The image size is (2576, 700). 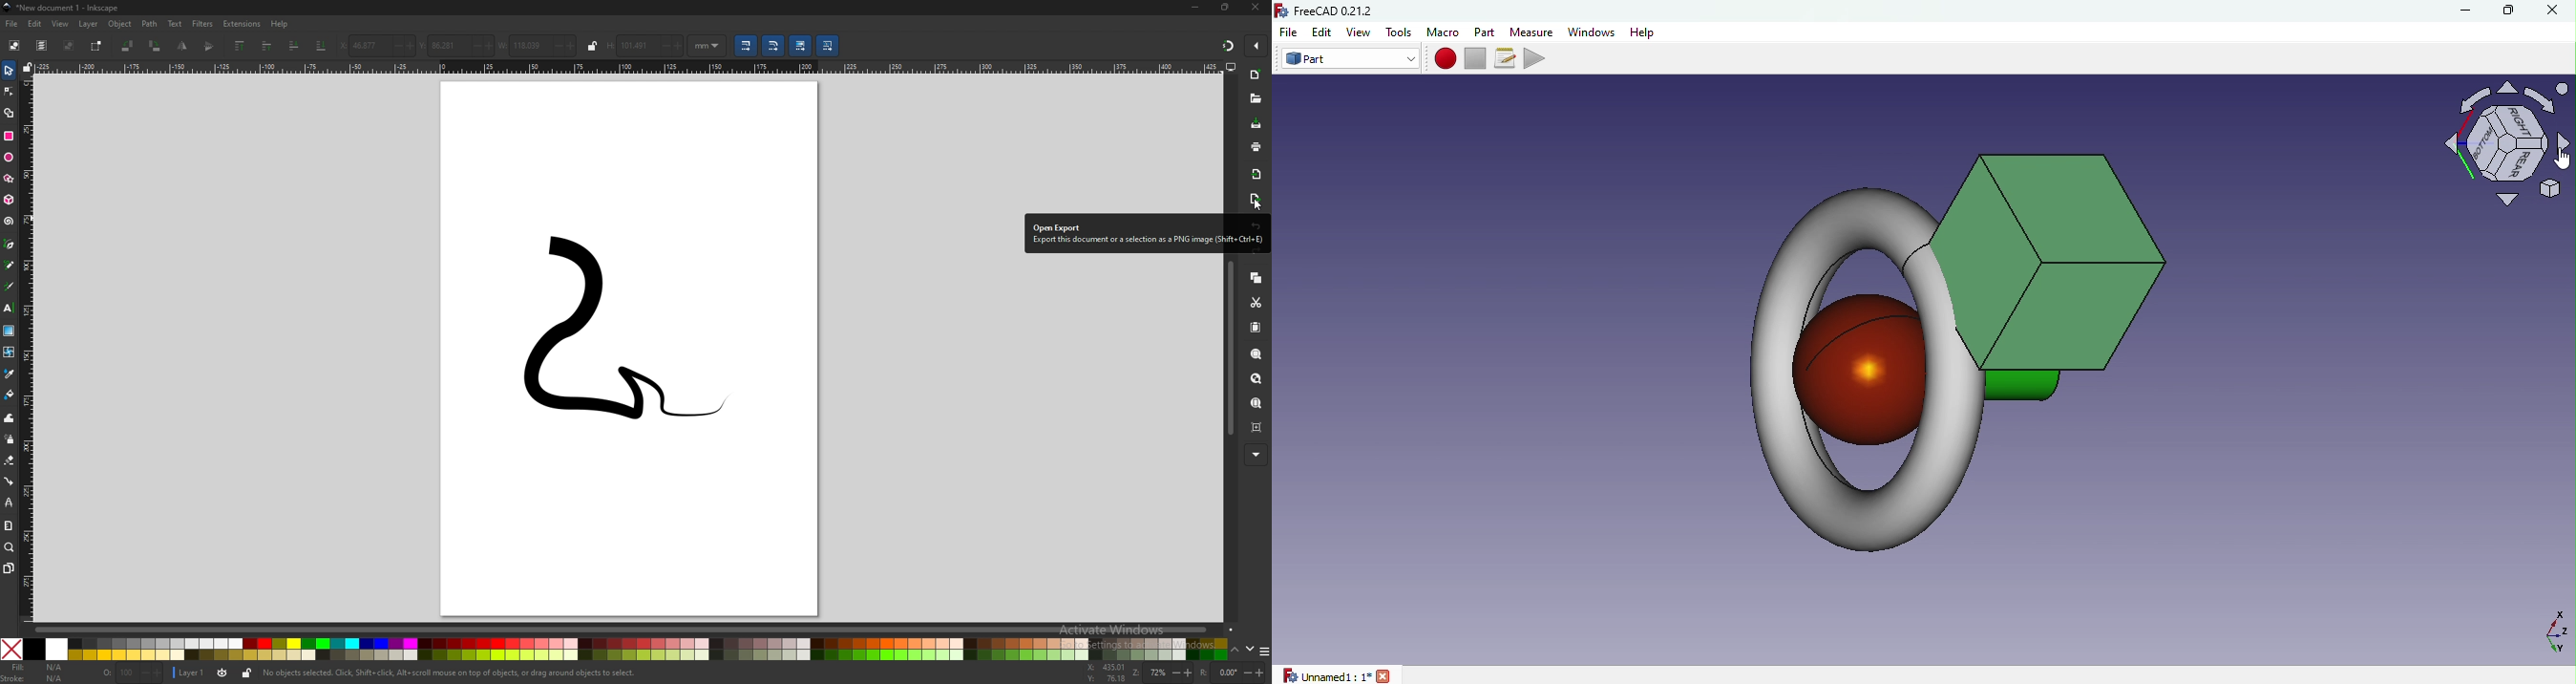 What do you see at coordinates (1255, 200) in the screenshot?
I see `export` at bounding box center [1255, 200].